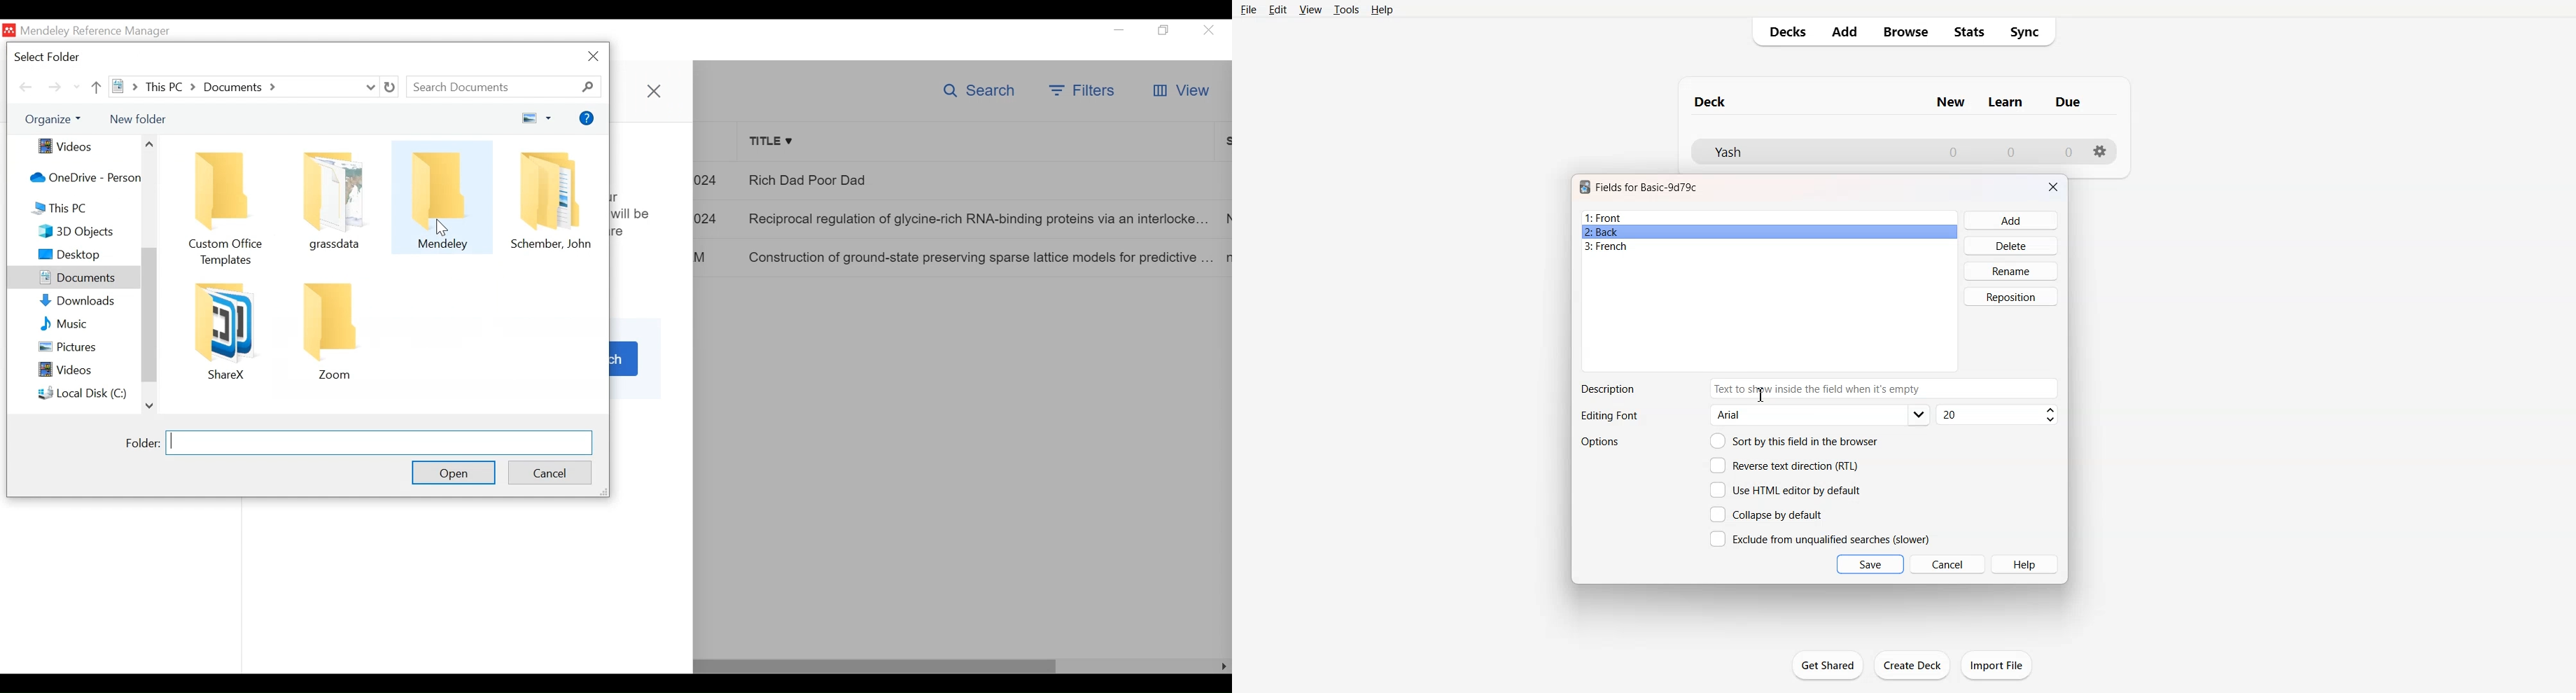  Describe the element at coordinates (1180, 91) in the screenshot. I see `View` at that location.